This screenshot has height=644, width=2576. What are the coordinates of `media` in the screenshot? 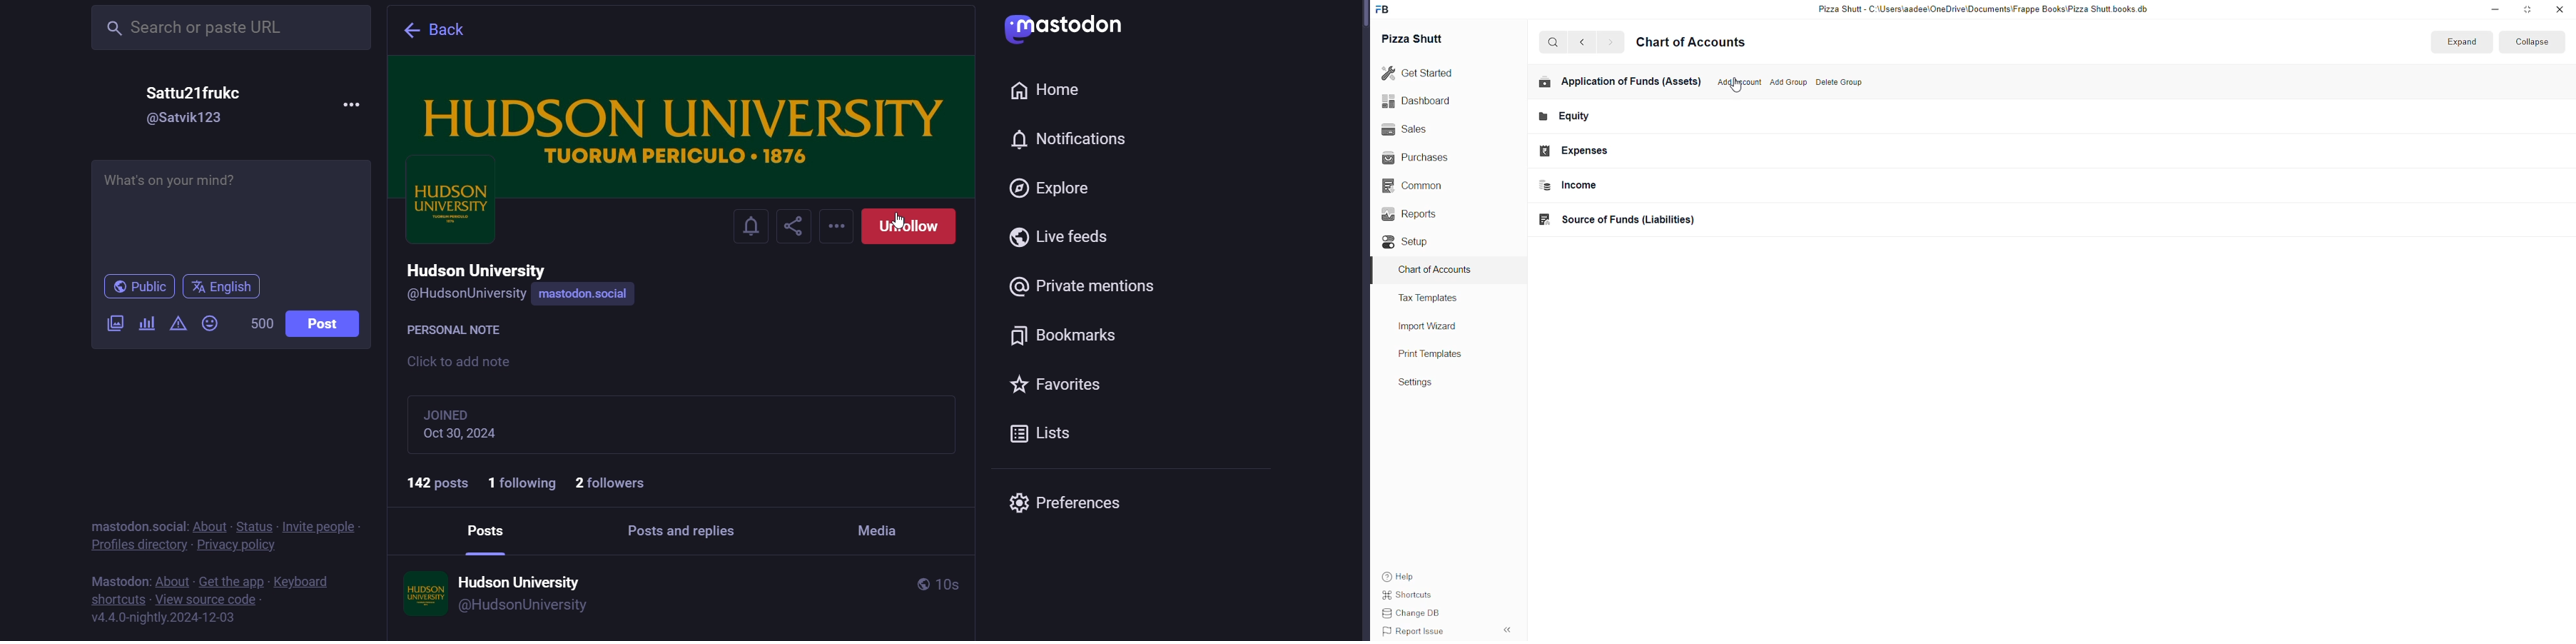 It's located at (879, 526).